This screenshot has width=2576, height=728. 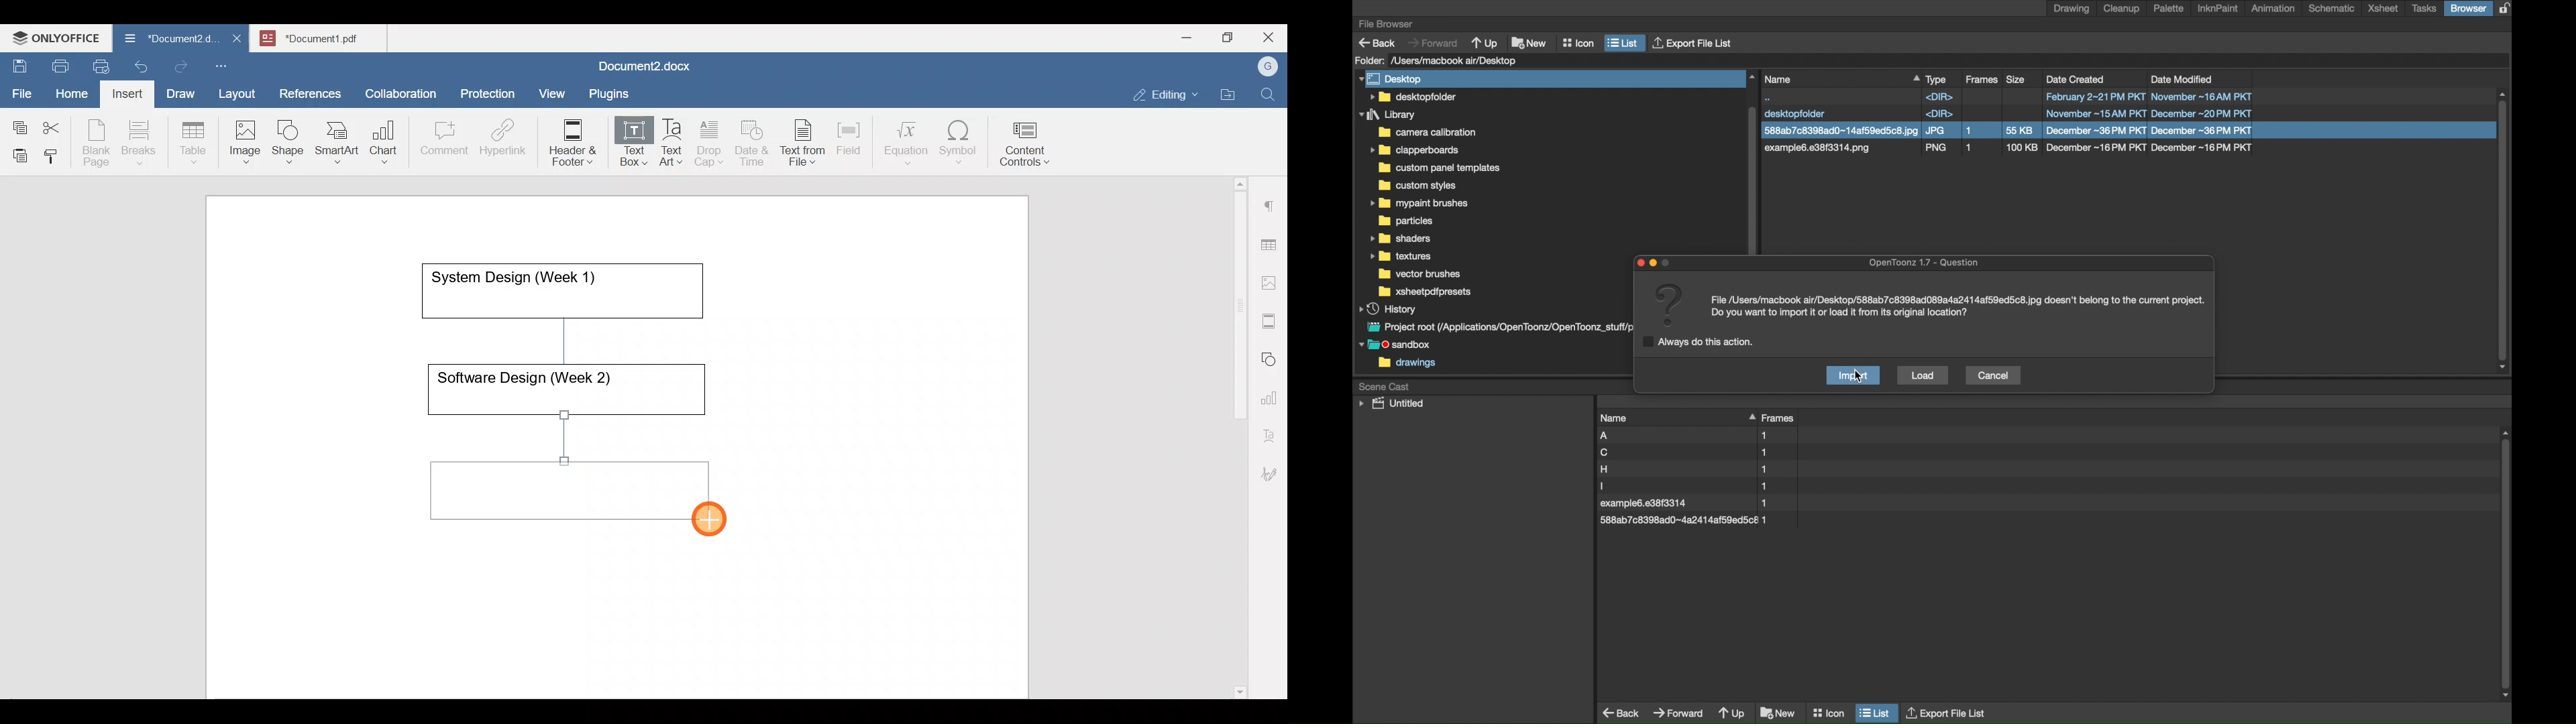 What do you see at coordinates (23, 89) in the screenshot?
I see `File` at bounding box center [23, 89].